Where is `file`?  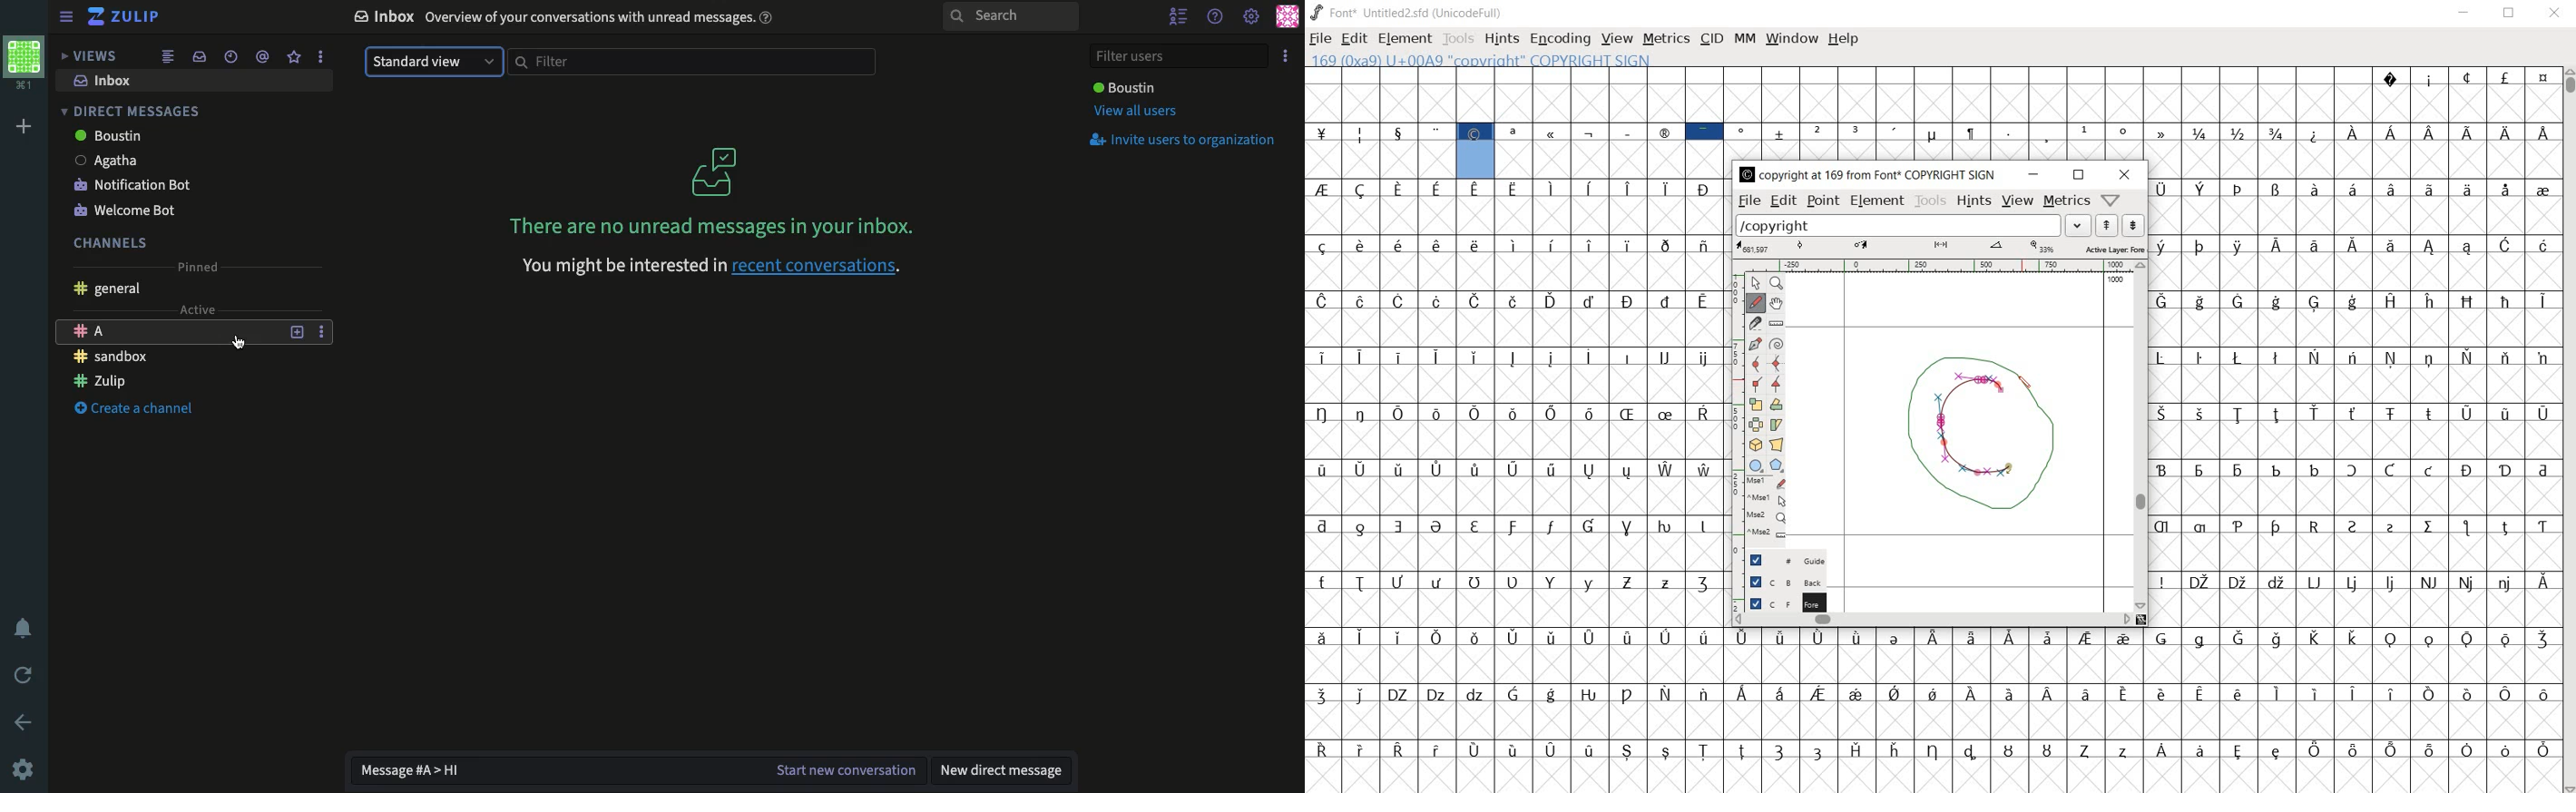 file is located at coordinates (1748, 201).